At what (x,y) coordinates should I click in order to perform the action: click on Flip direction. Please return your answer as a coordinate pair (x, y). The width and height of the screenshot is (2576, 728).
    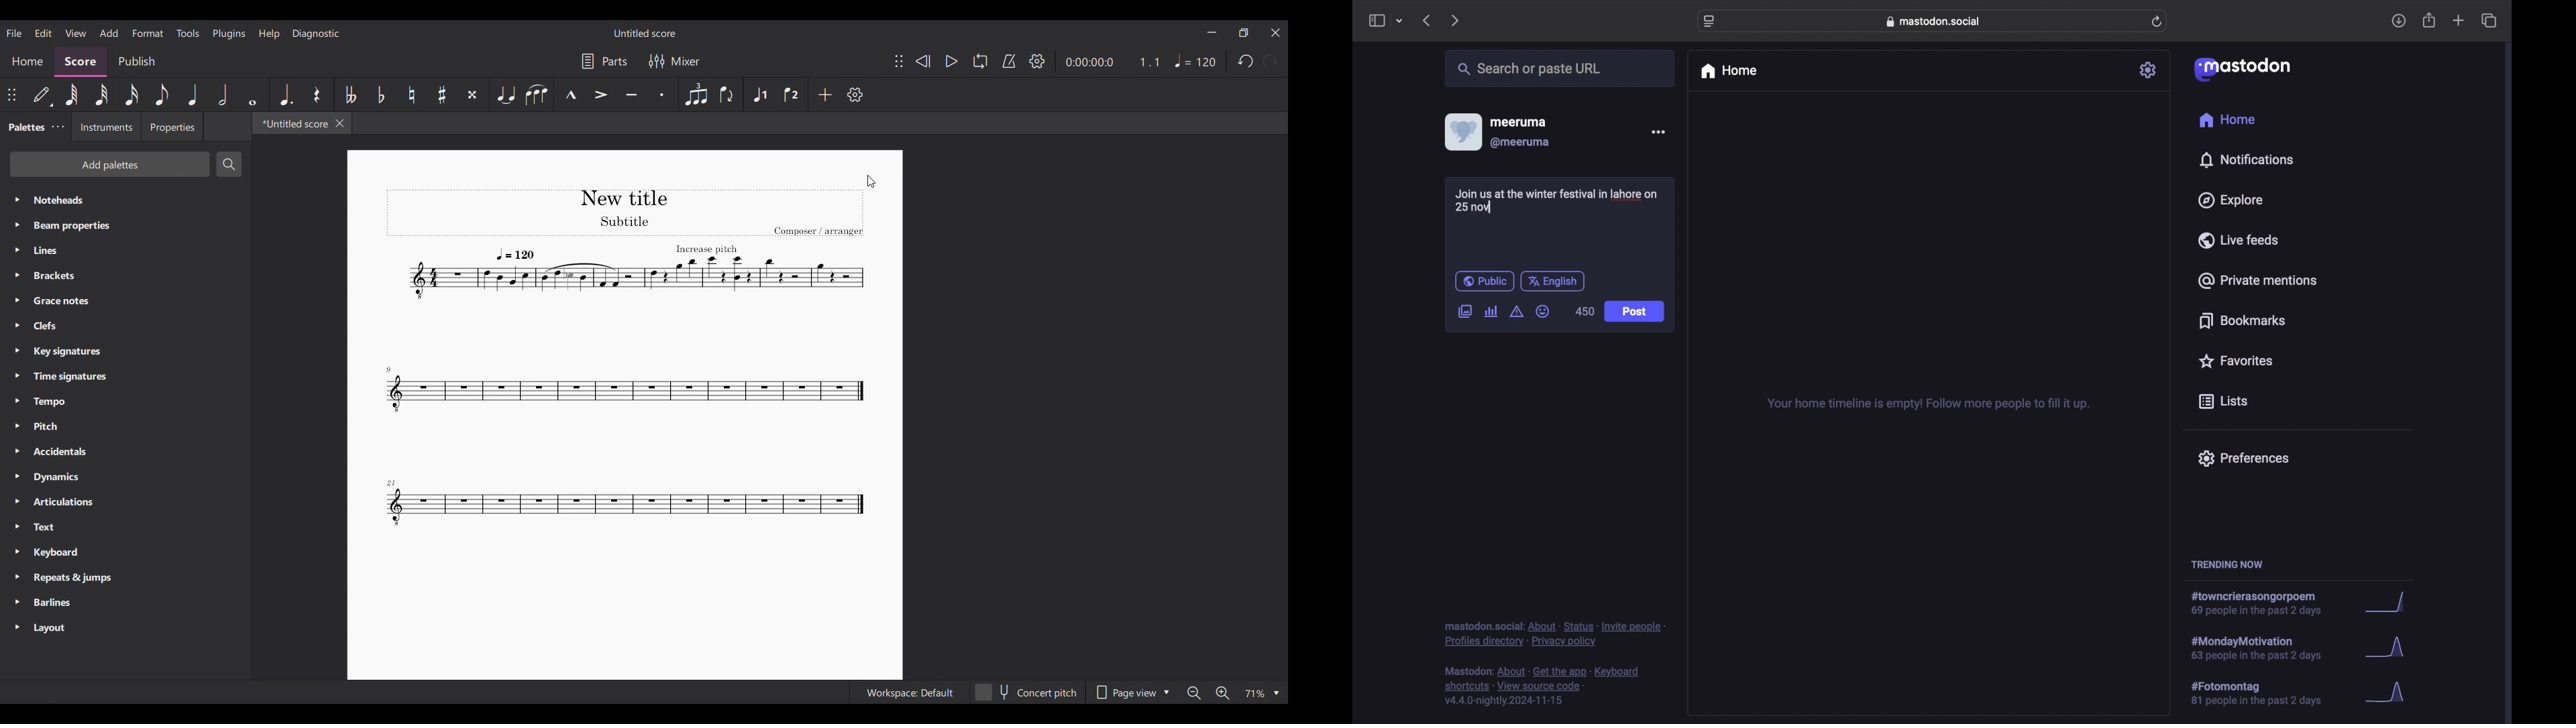
    Looking at the image, I should click on (727, 95).